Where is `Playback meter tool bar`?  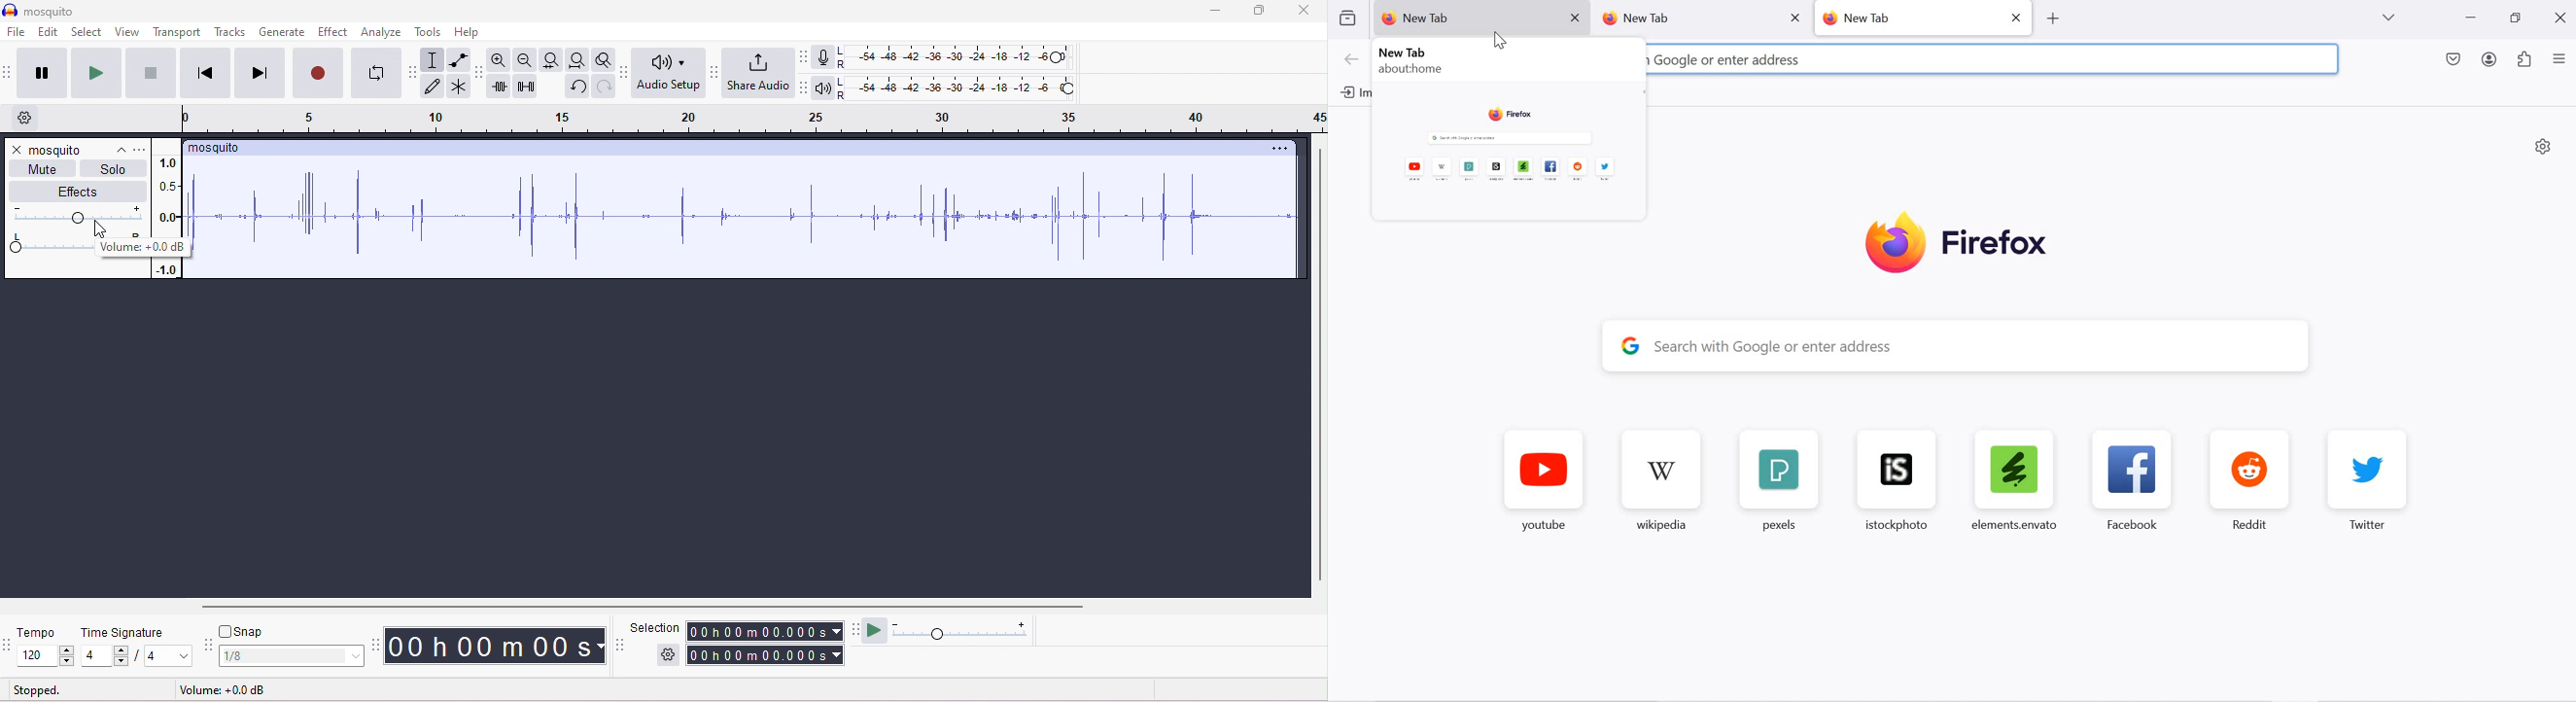
Playback meter tool bar is located at coordinates (802, 88).